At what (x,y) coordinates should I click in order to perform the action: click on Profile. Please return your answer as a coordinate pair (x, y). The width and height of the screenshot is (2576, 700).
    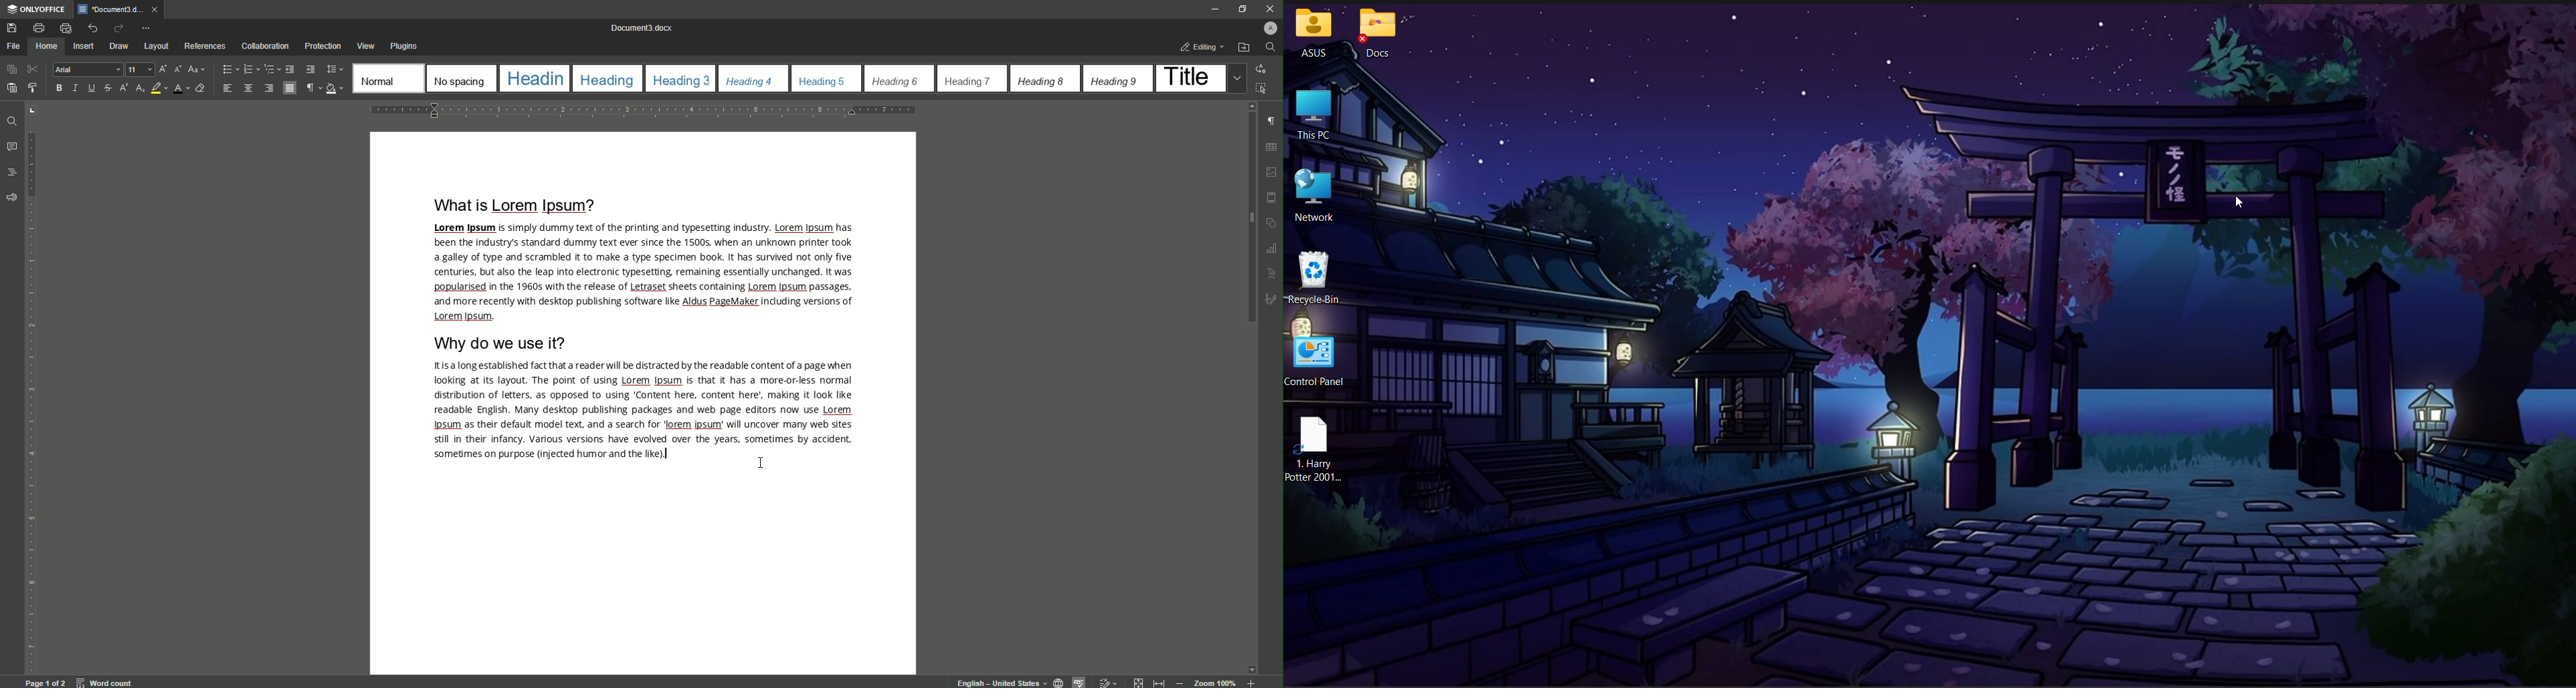
    Looking at the image, I should click on (1270, 28).